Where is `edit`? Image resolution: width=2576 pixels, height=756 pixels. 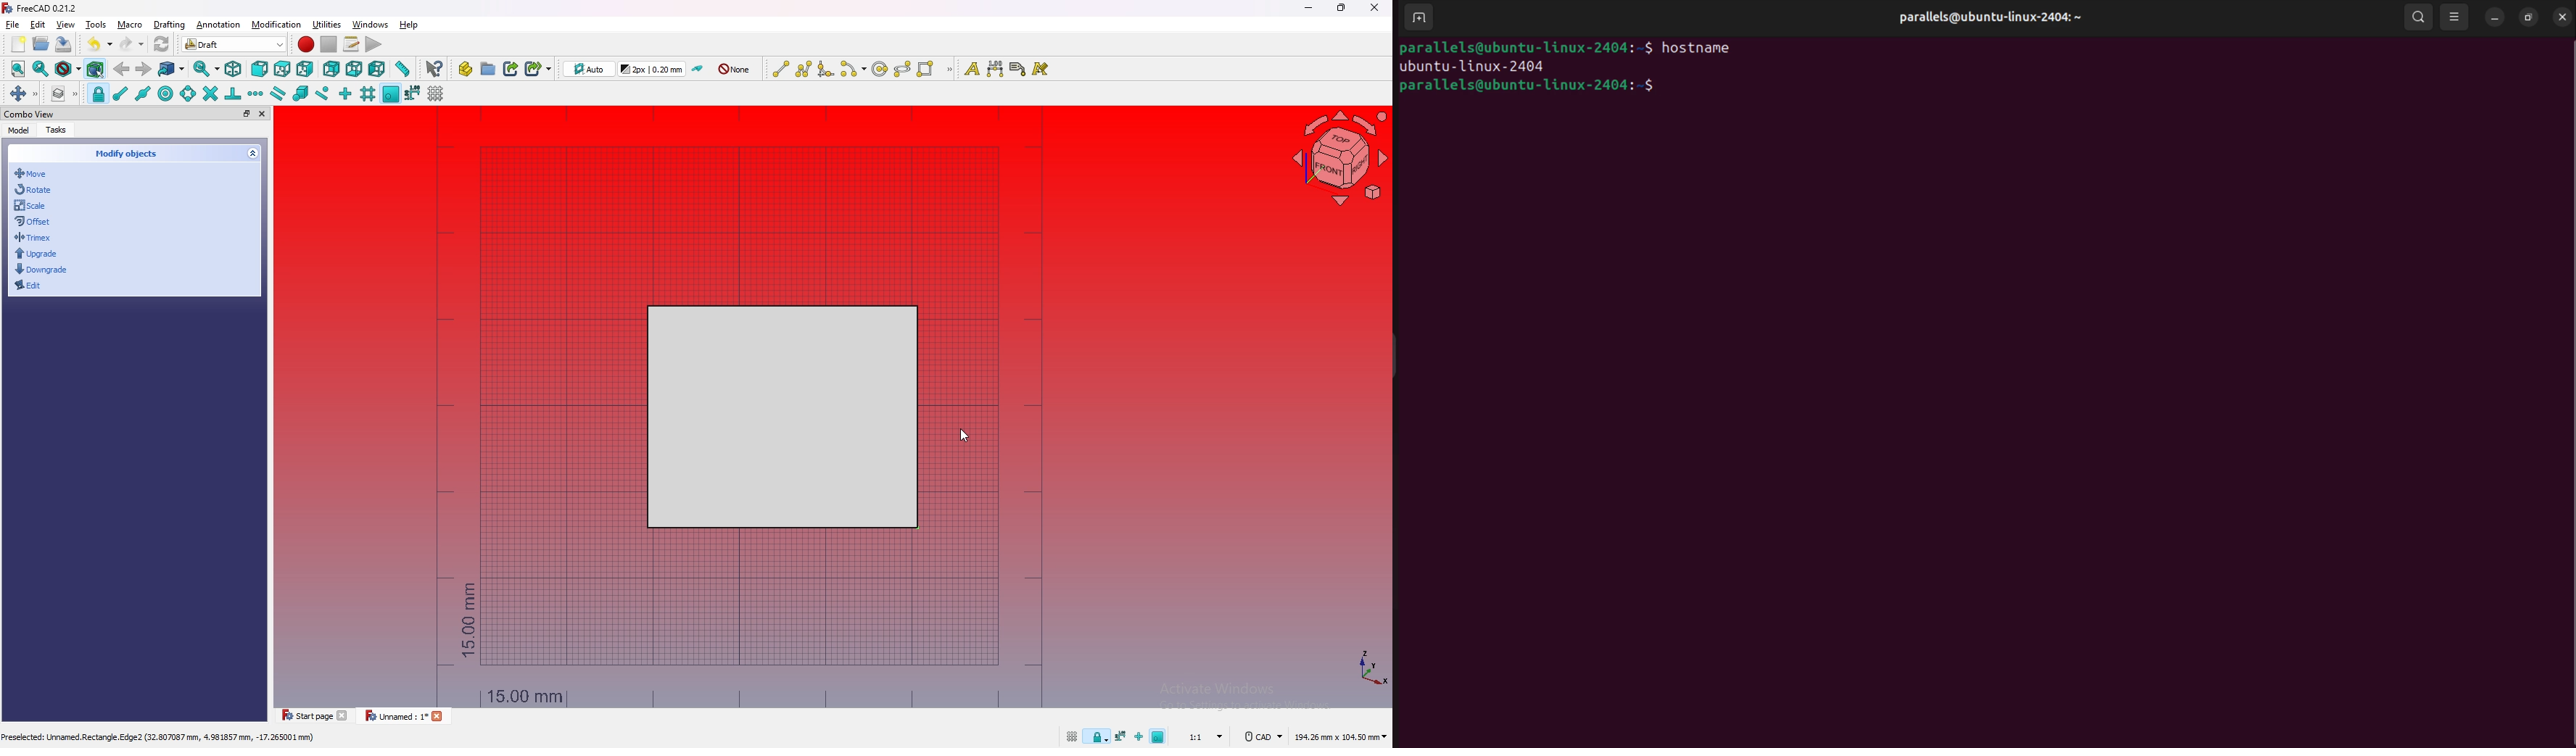
edit is located at coordinates (38, 25).